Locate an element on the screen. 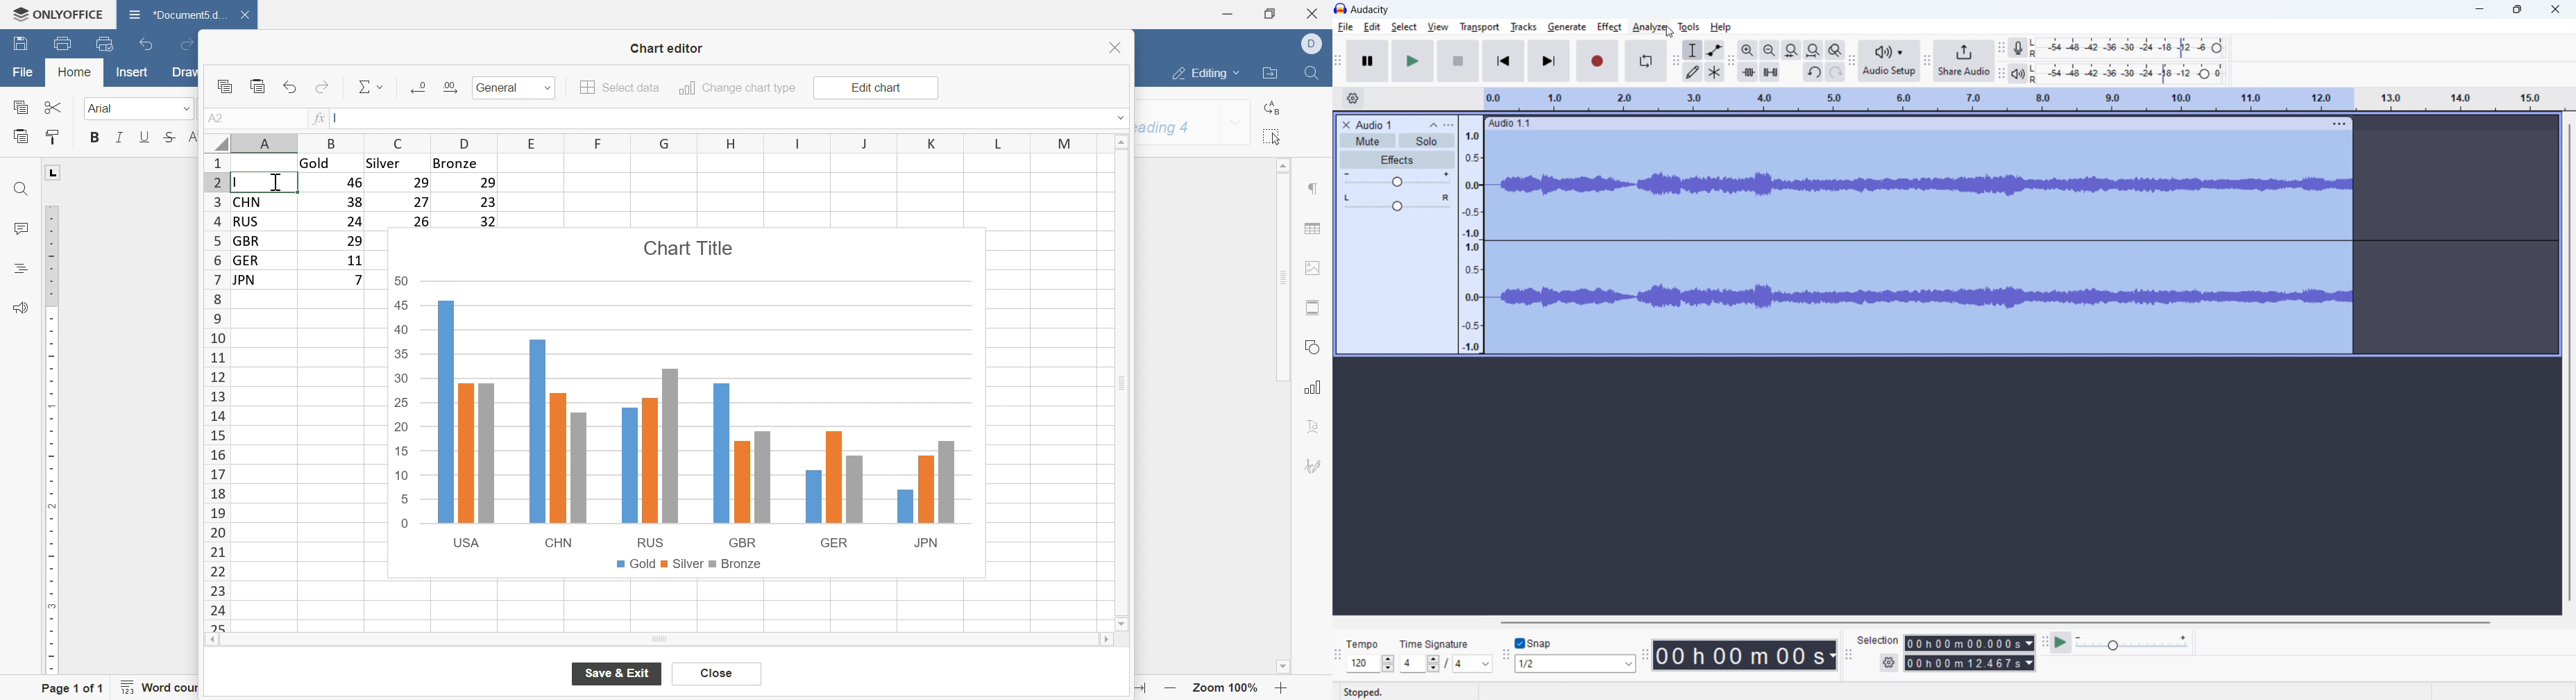 This screenshot has height=700, width=2576. settings is located at coordinates (1889, 662).